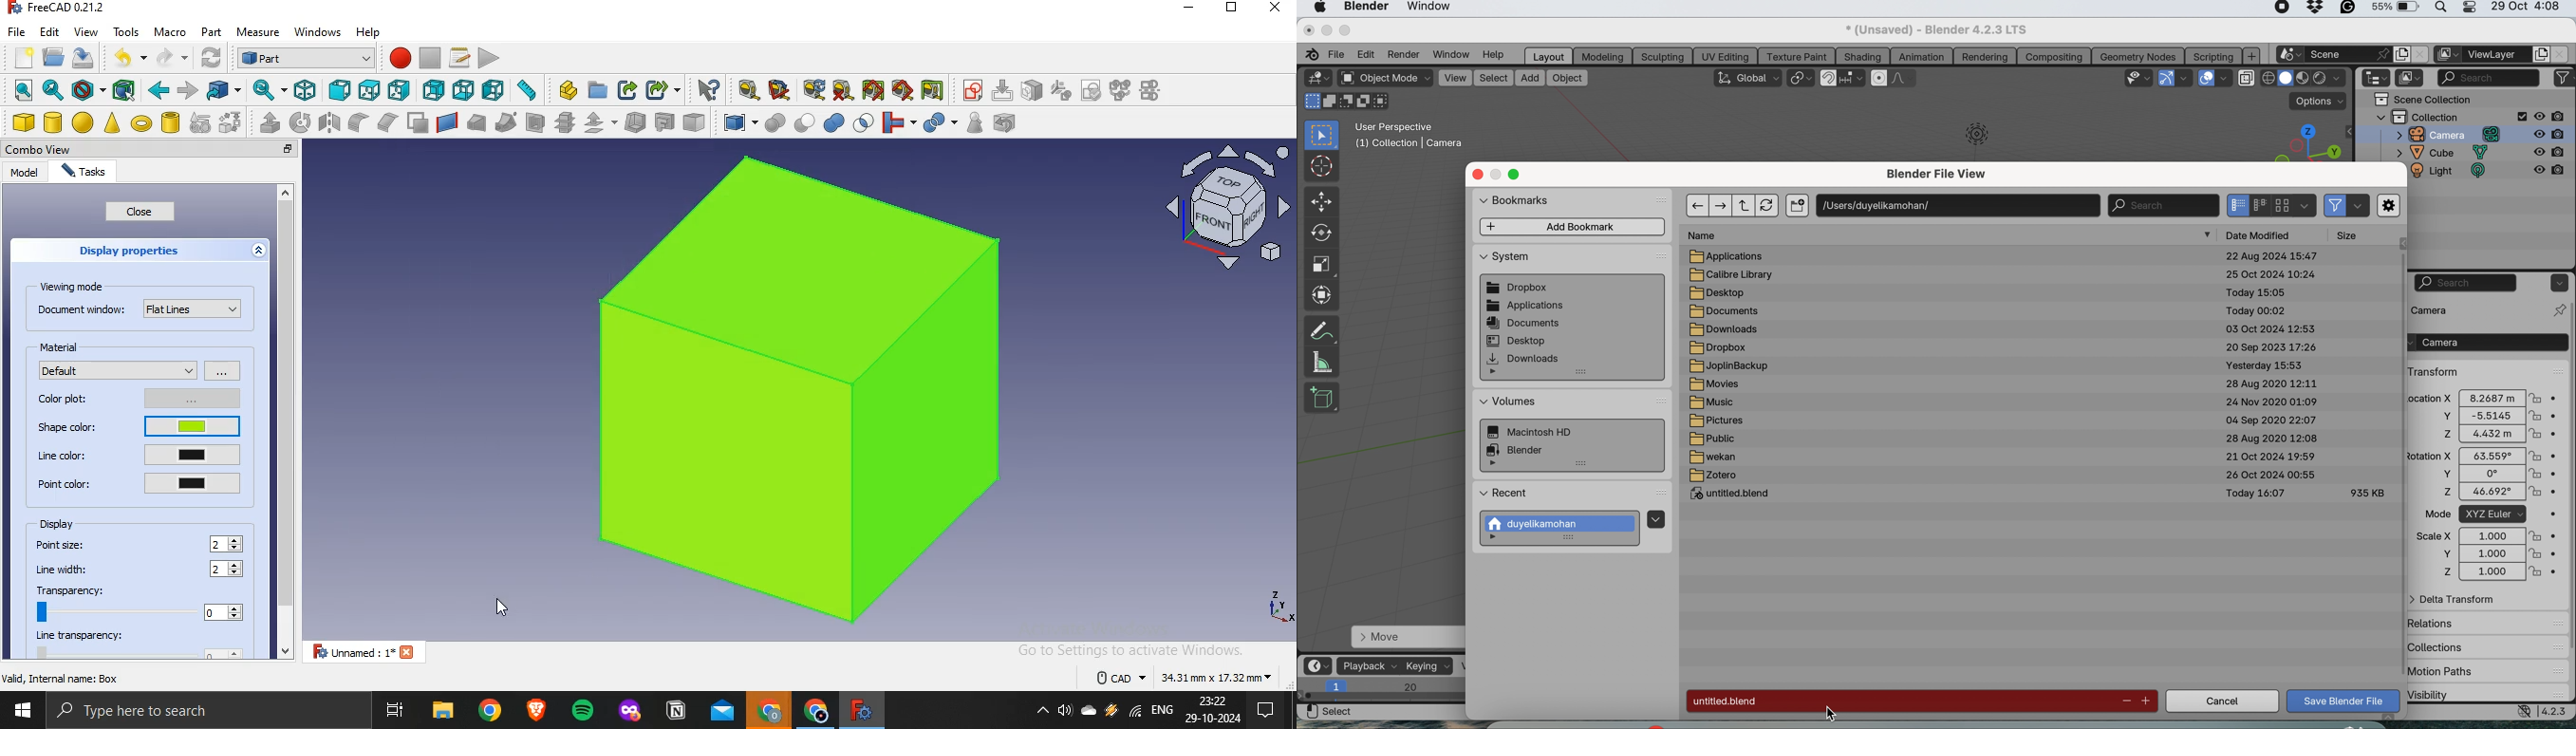 Image resolution: width=2576 pixels, height=756 pixels. Describe the element at coordinates (368, 91) in the screenshot. I see `top` at that location.